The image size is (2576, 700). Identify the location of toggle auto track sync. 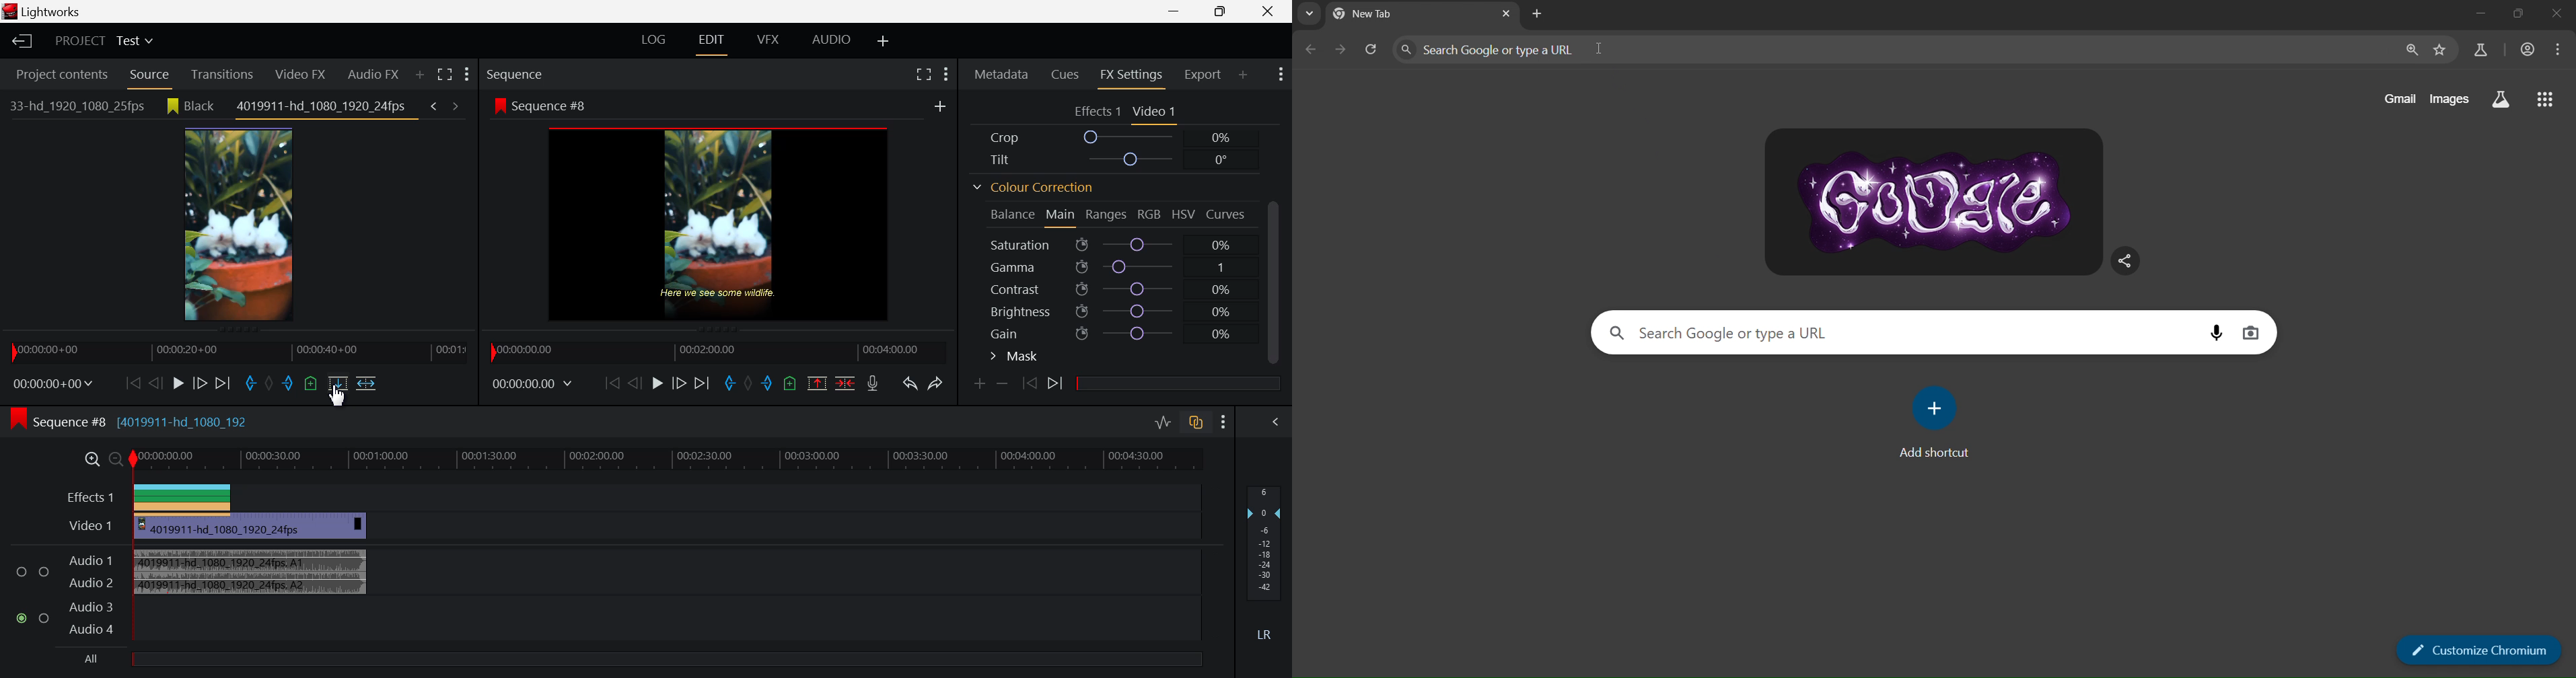
(1196, 420).